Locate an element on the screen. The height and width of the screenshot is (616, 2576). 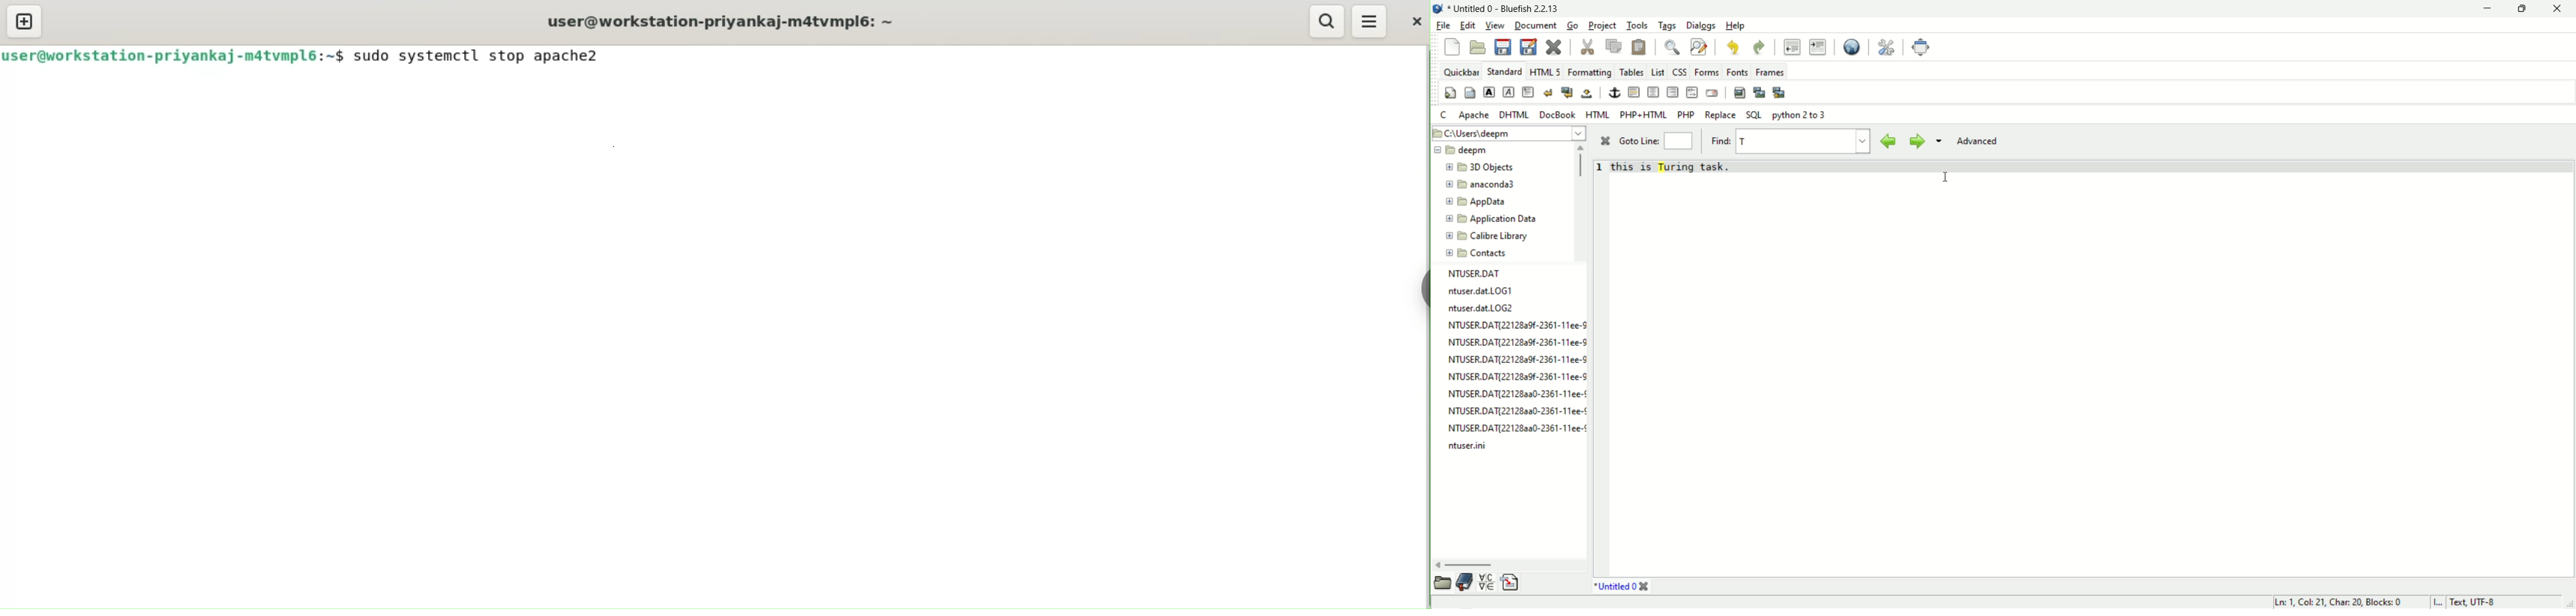
cut is located at coordinates (1589, 48).